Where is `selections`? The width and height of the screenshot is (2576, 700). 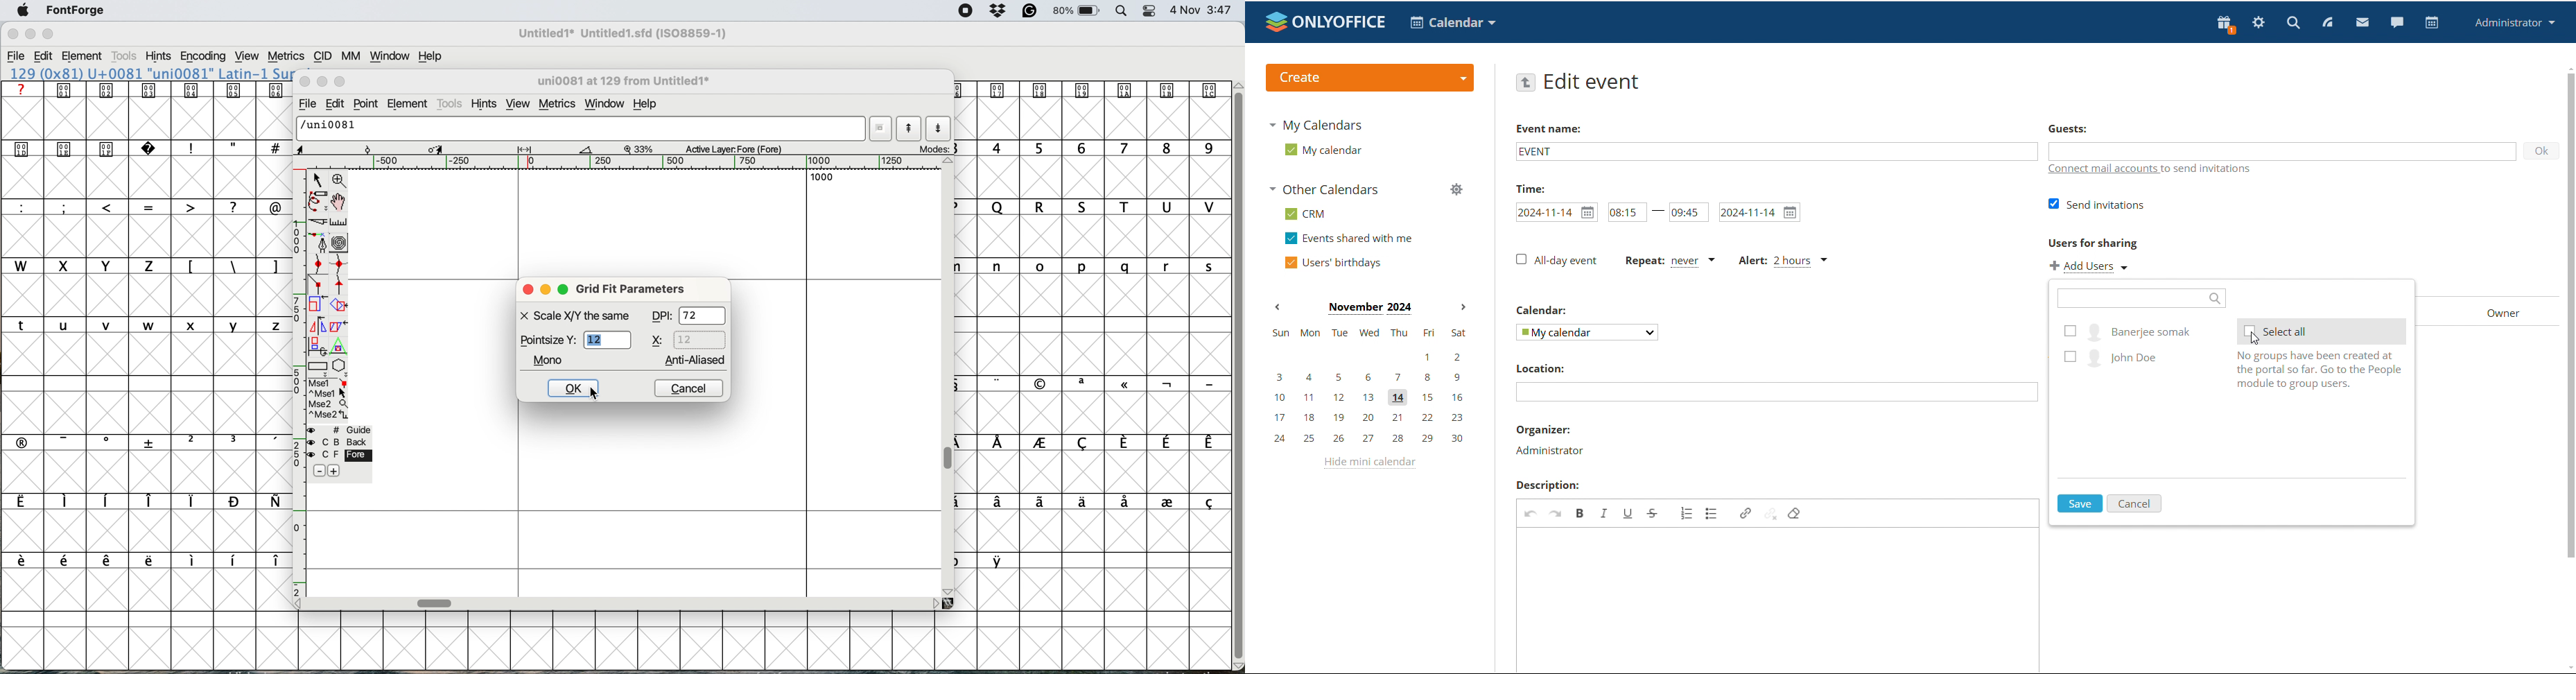 selections is located at coordinates (330, 401).